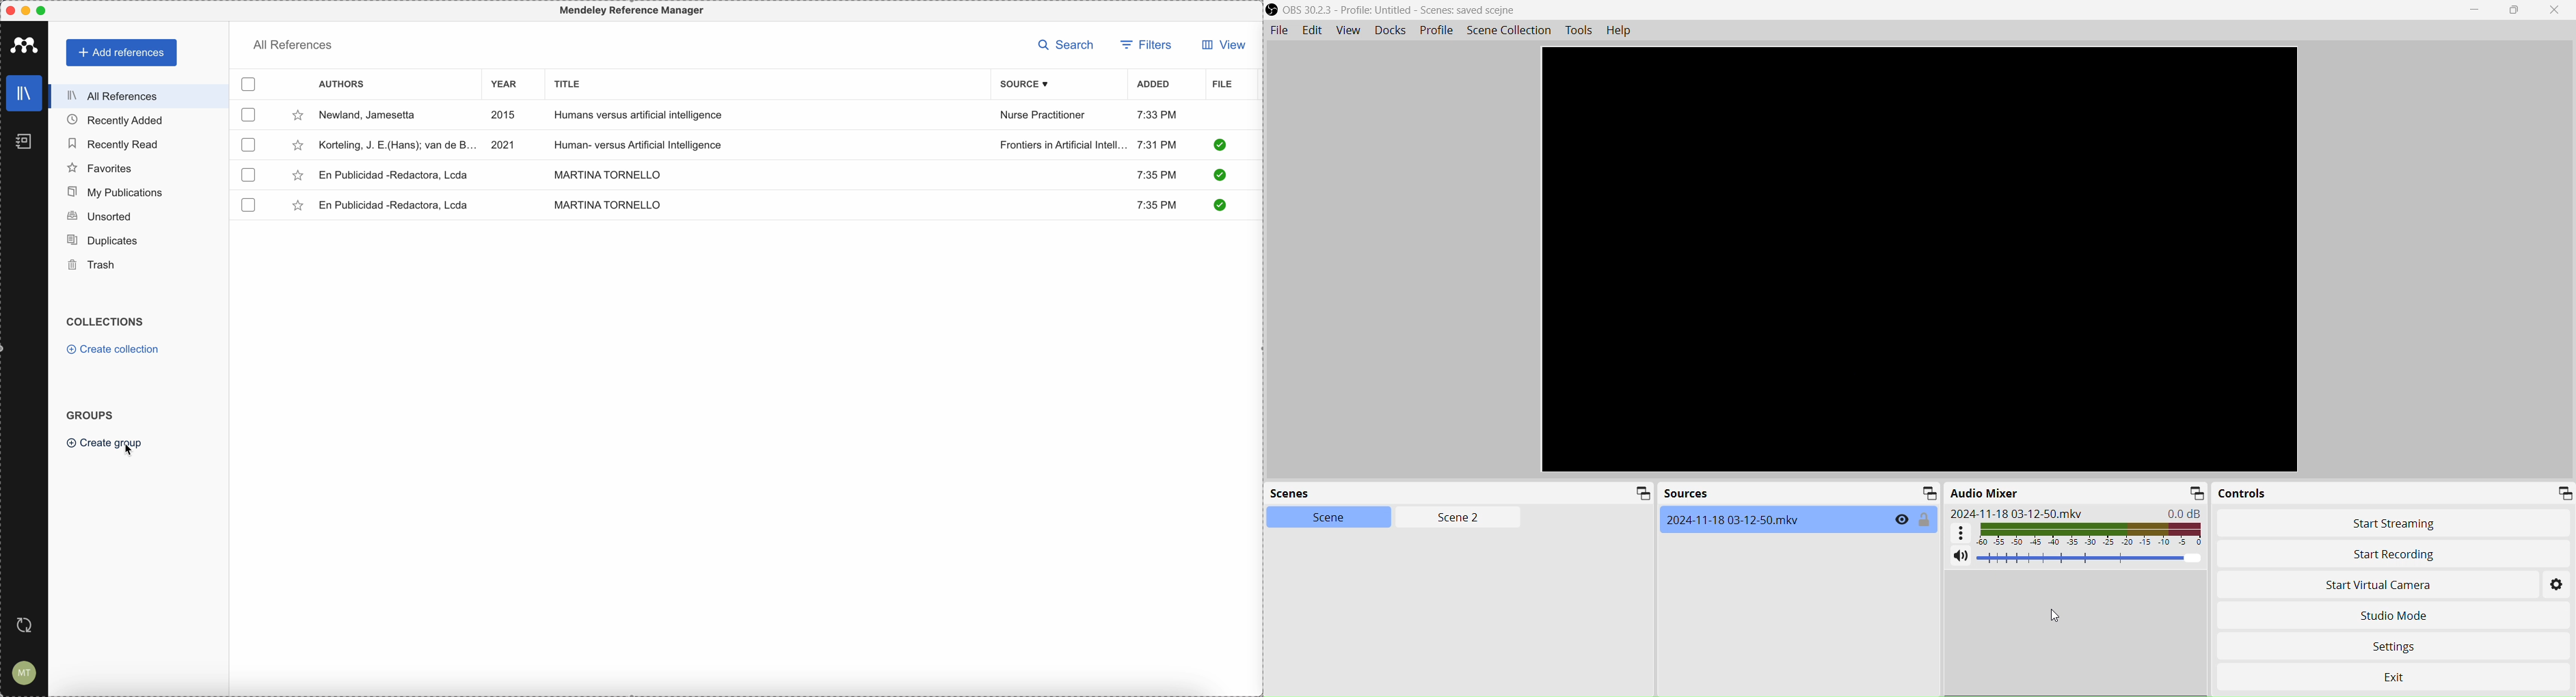 The width and height of the screenshot is (2576, 700). I want to click on Tools, so click(1580, 30).